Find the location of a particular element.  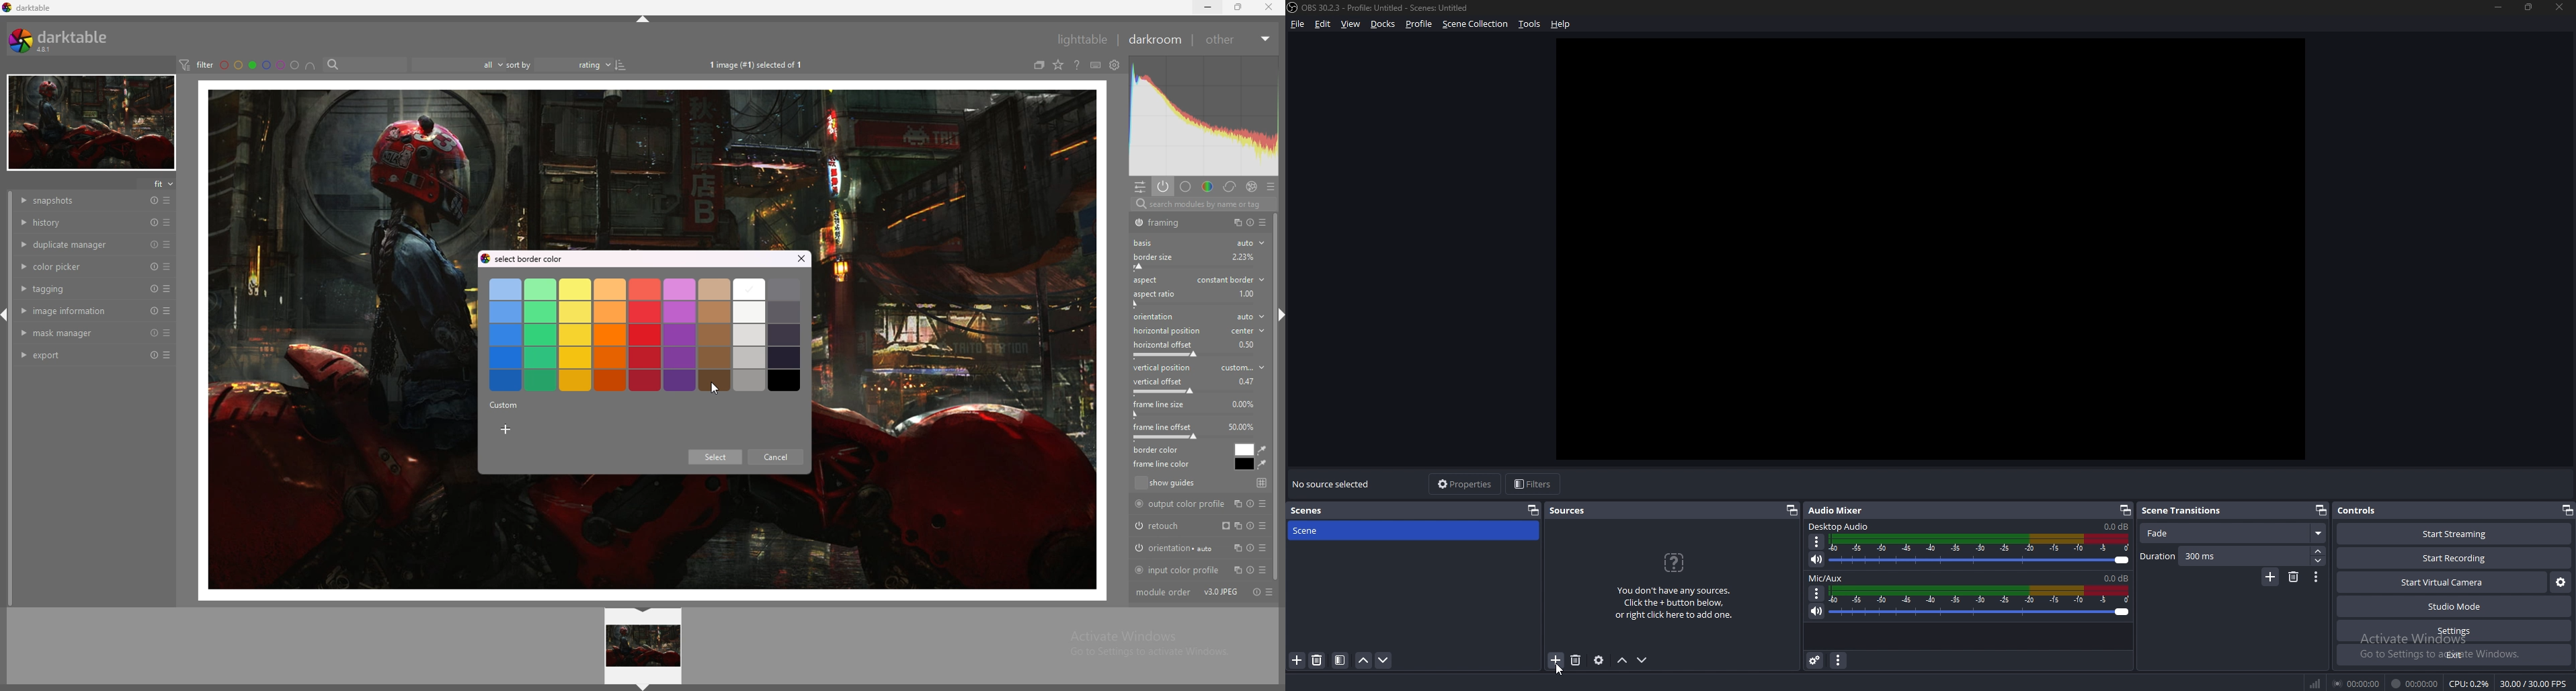

30.00 / 30.00 FPS is located at coordinates (2533, 684).